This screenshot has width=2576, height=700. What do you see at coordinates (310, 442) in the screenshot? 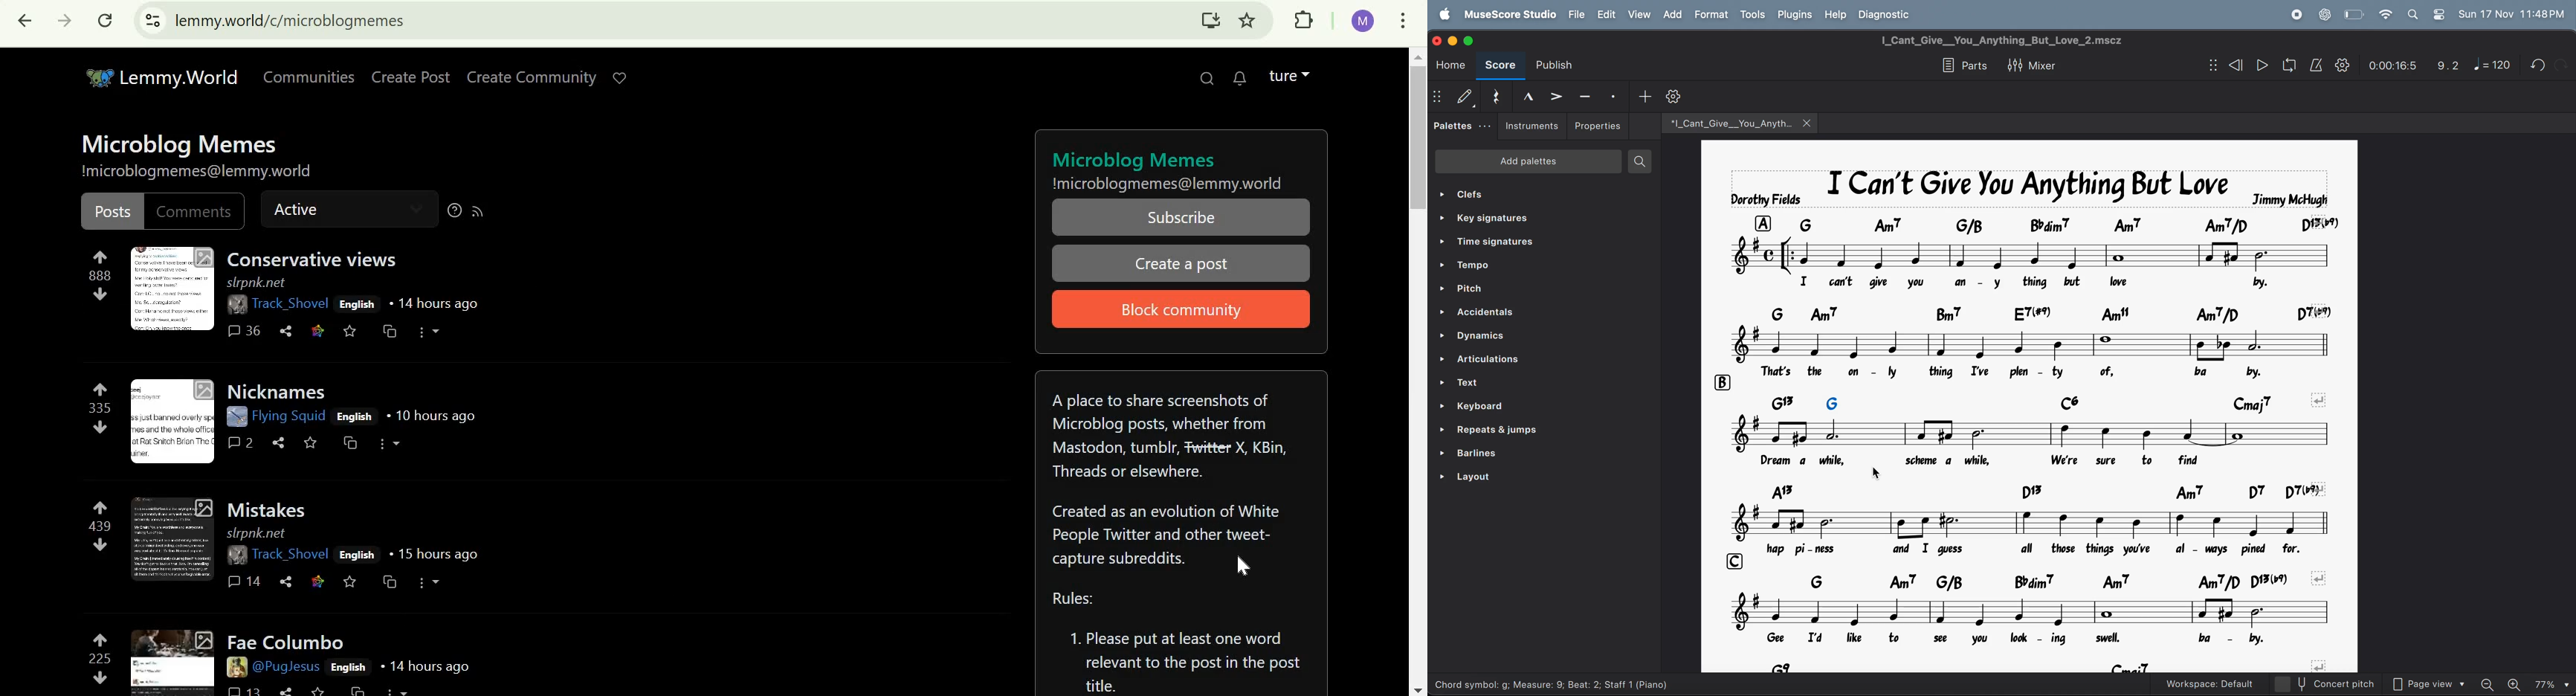
I see `save` at bounding box center [310, 442].